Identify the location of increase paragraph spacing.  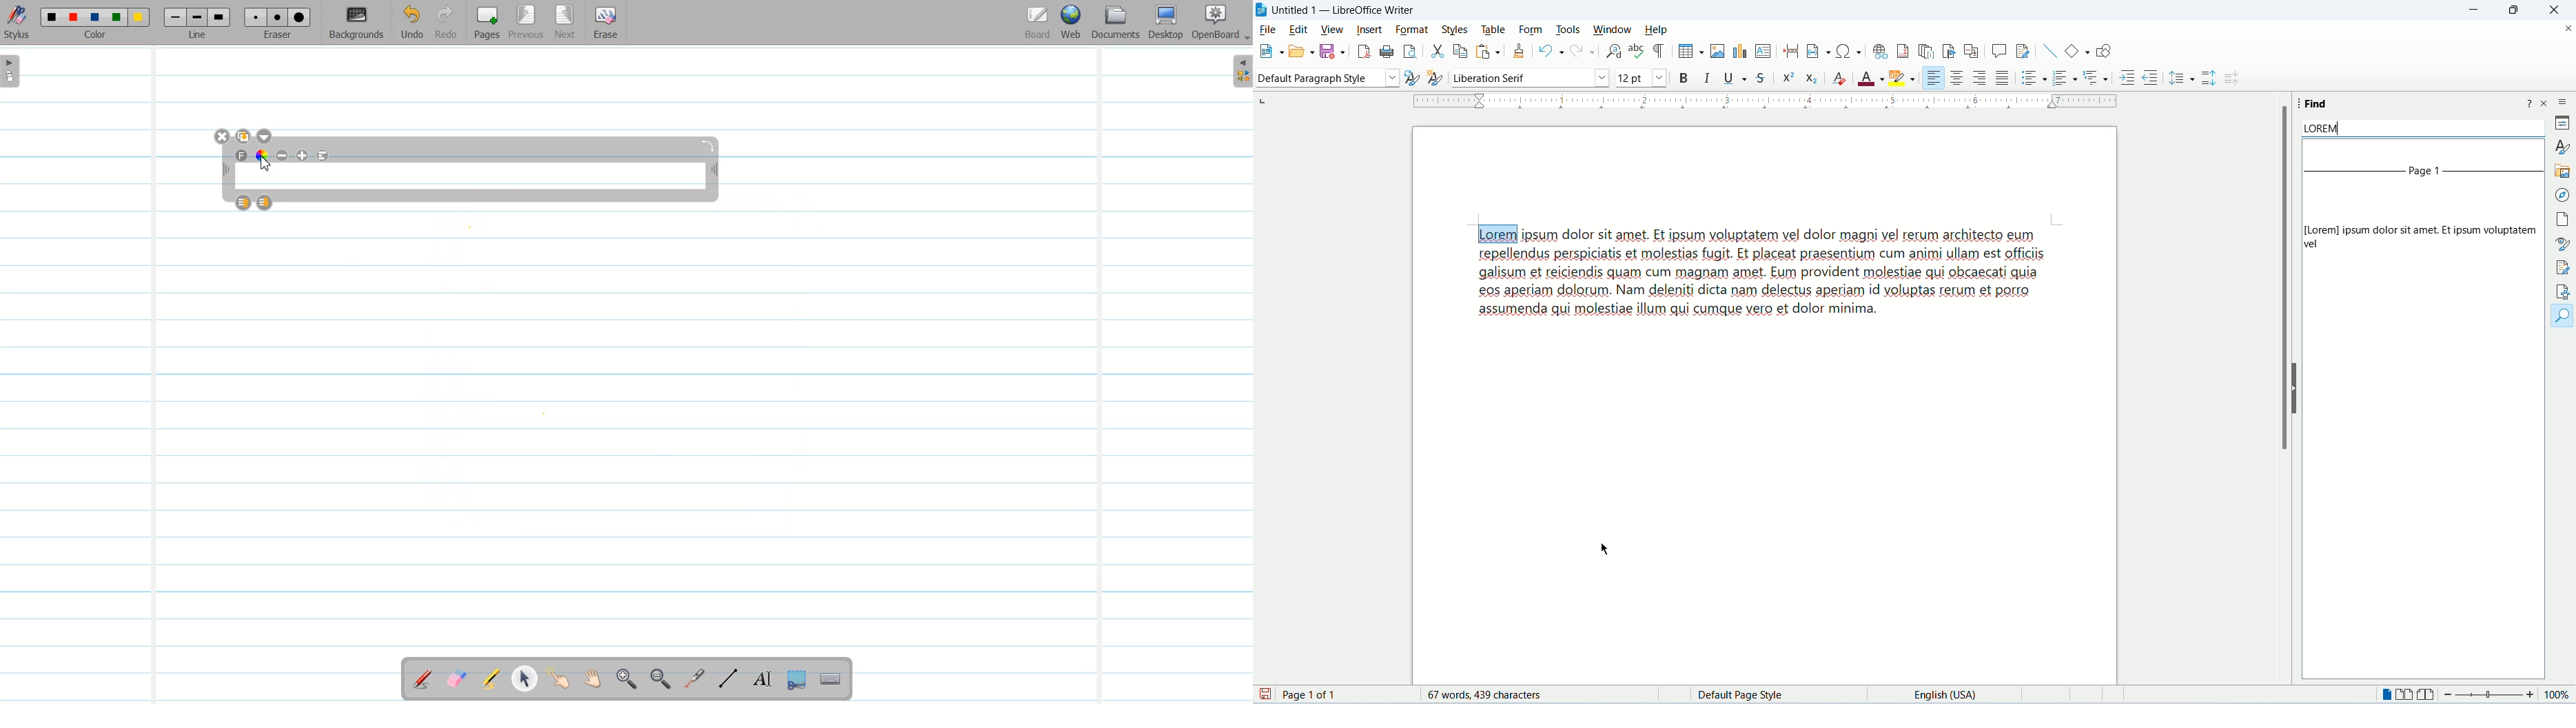
(2210, 79).